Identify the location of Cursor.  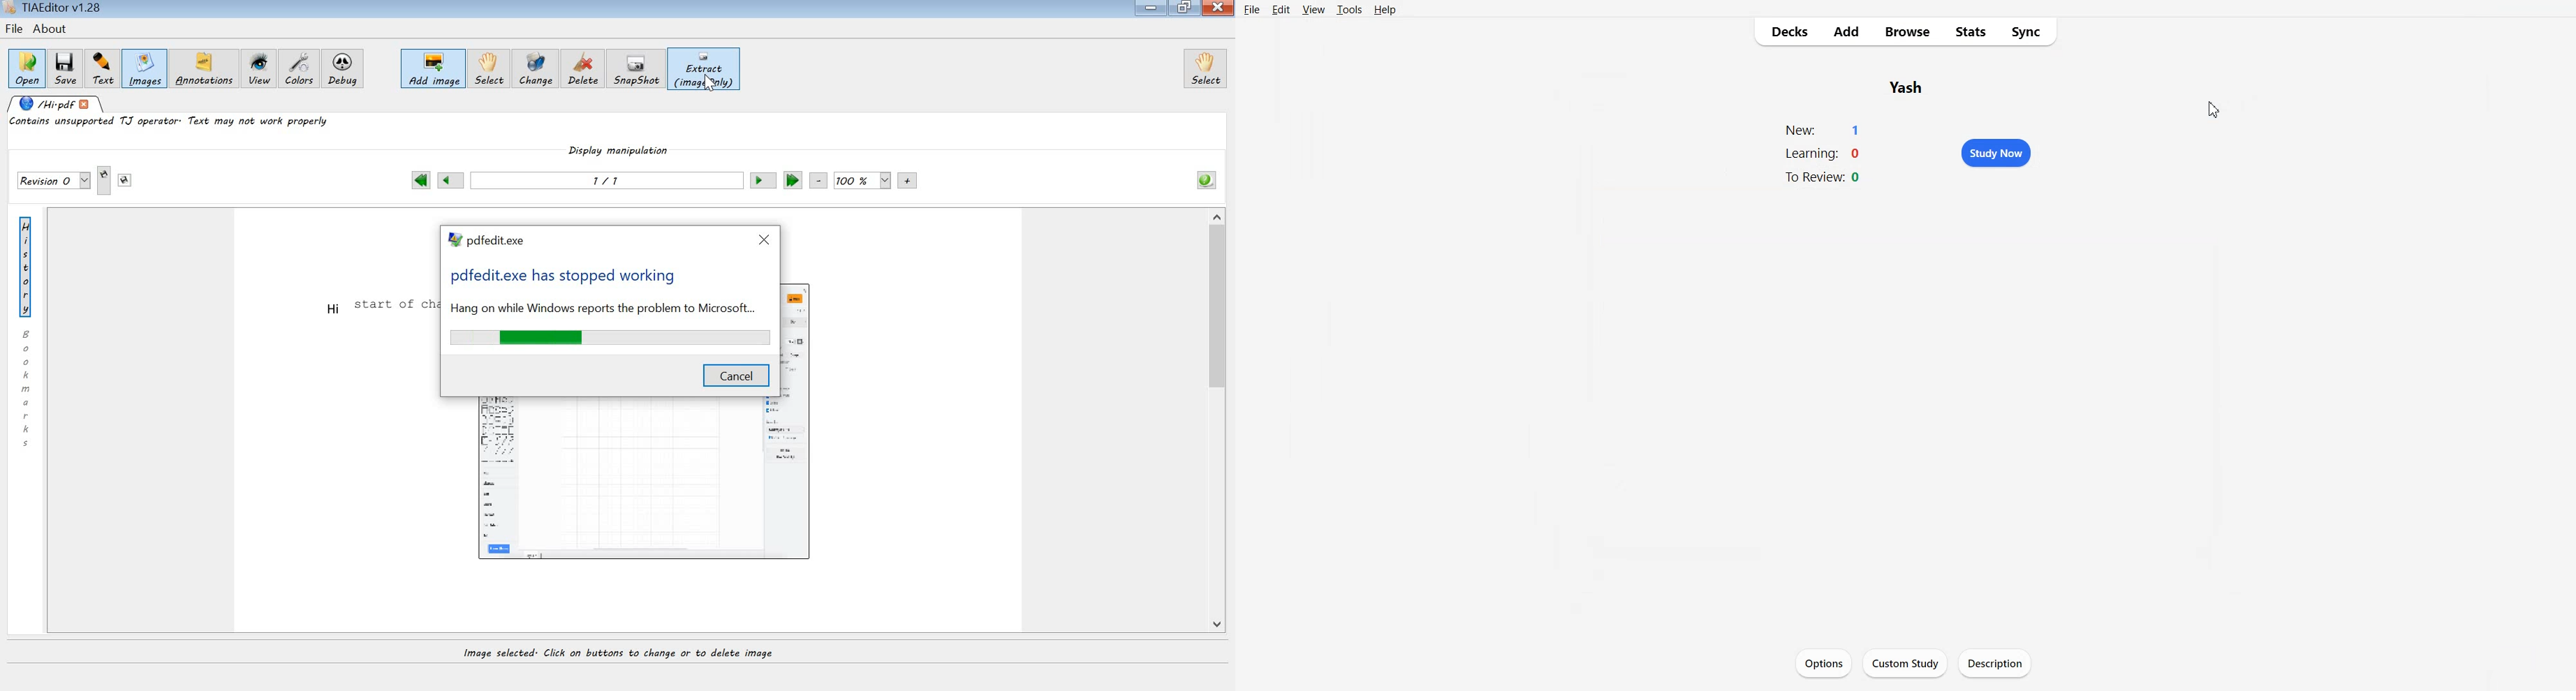
(2213, 110).